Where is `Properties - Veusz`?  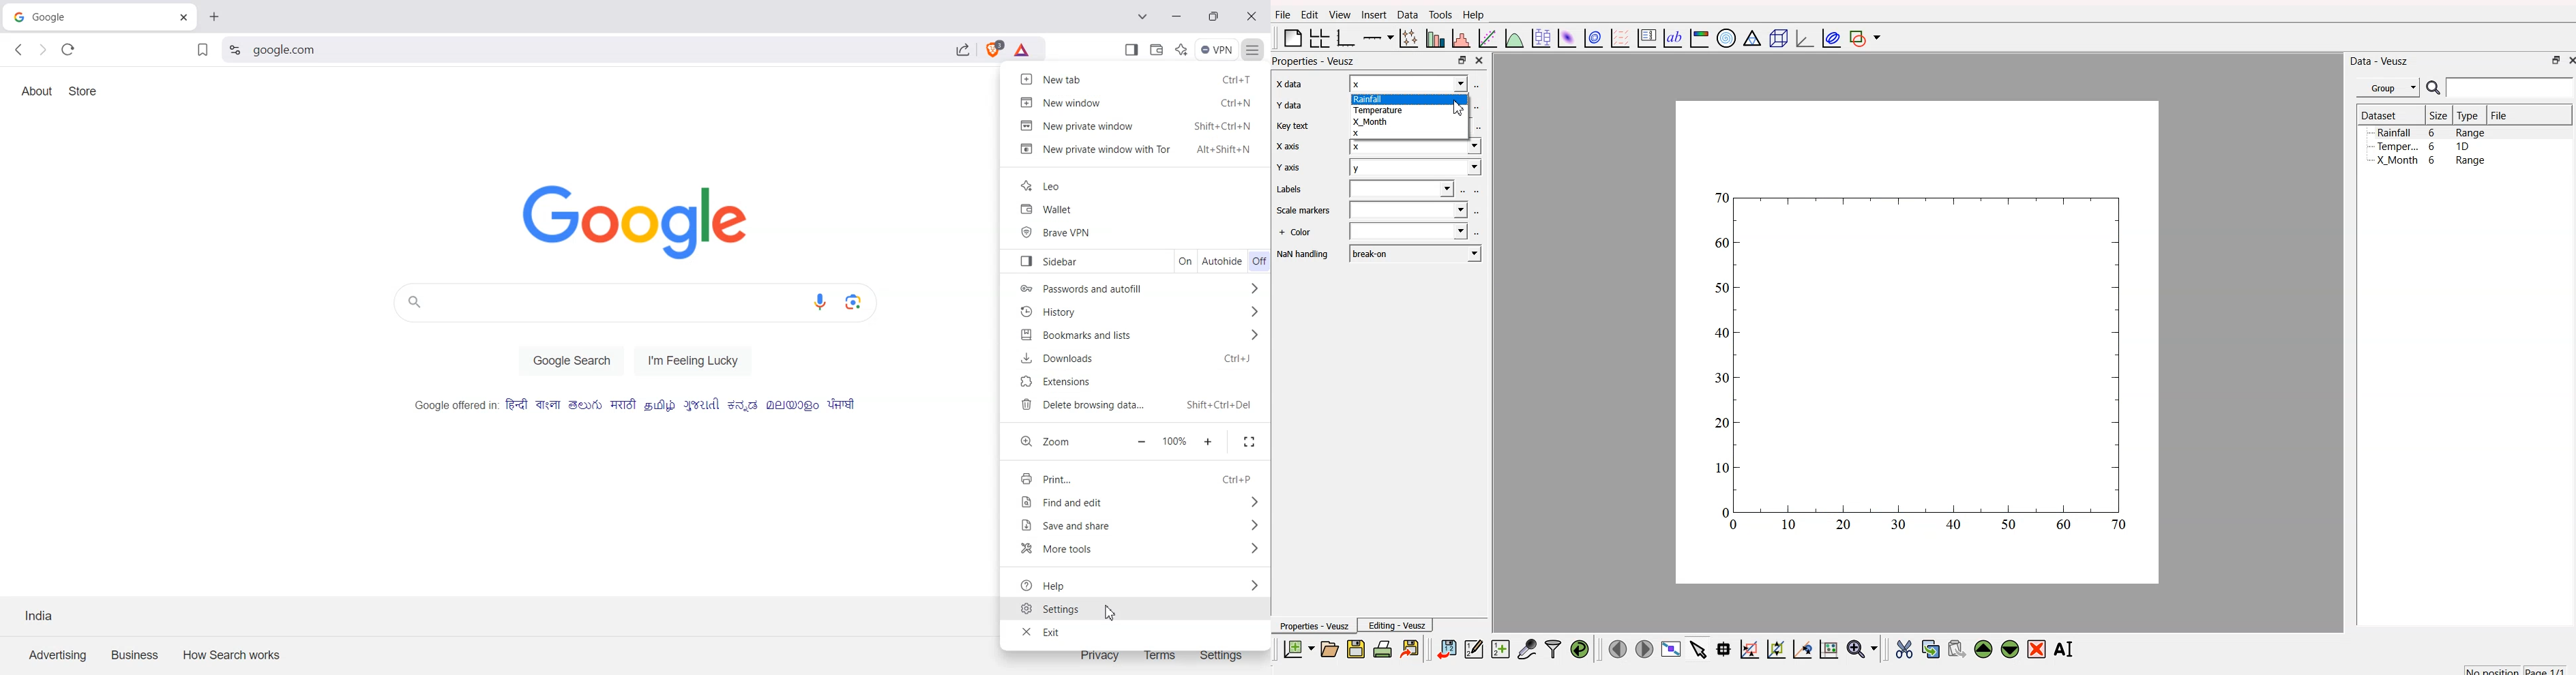 Properties - Veusz is located at coordinates (1313, 625).